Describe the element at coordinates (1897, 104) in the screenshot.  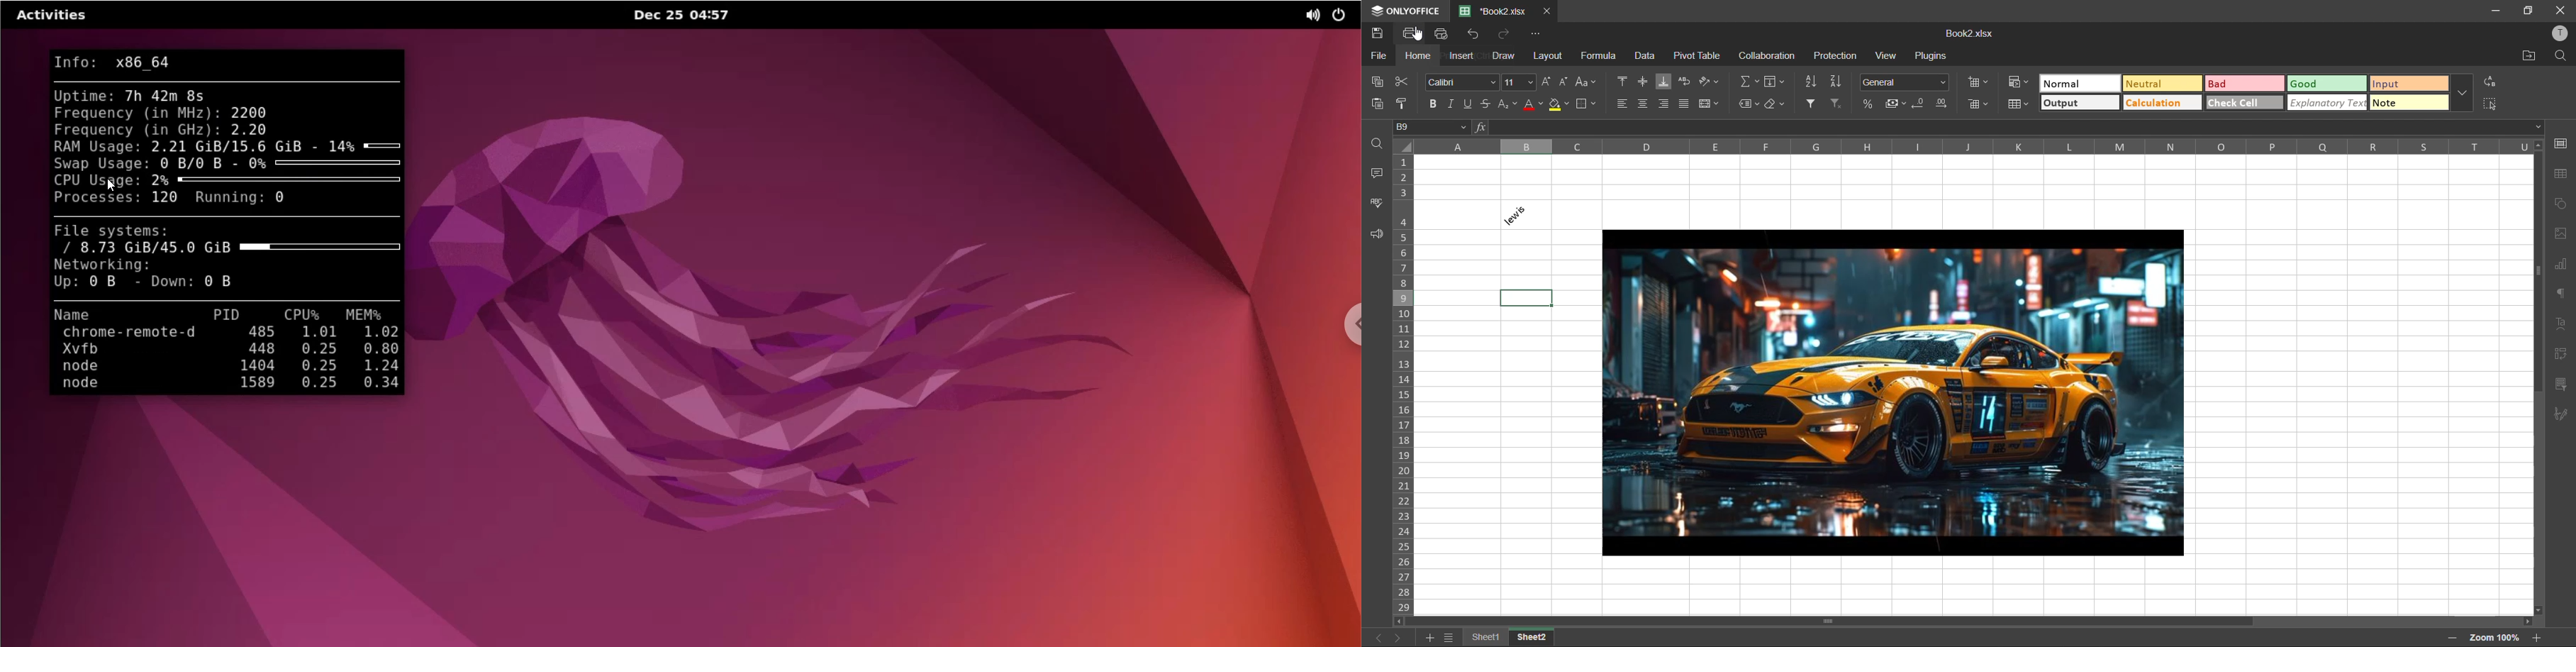
I see `accounting` at that location.